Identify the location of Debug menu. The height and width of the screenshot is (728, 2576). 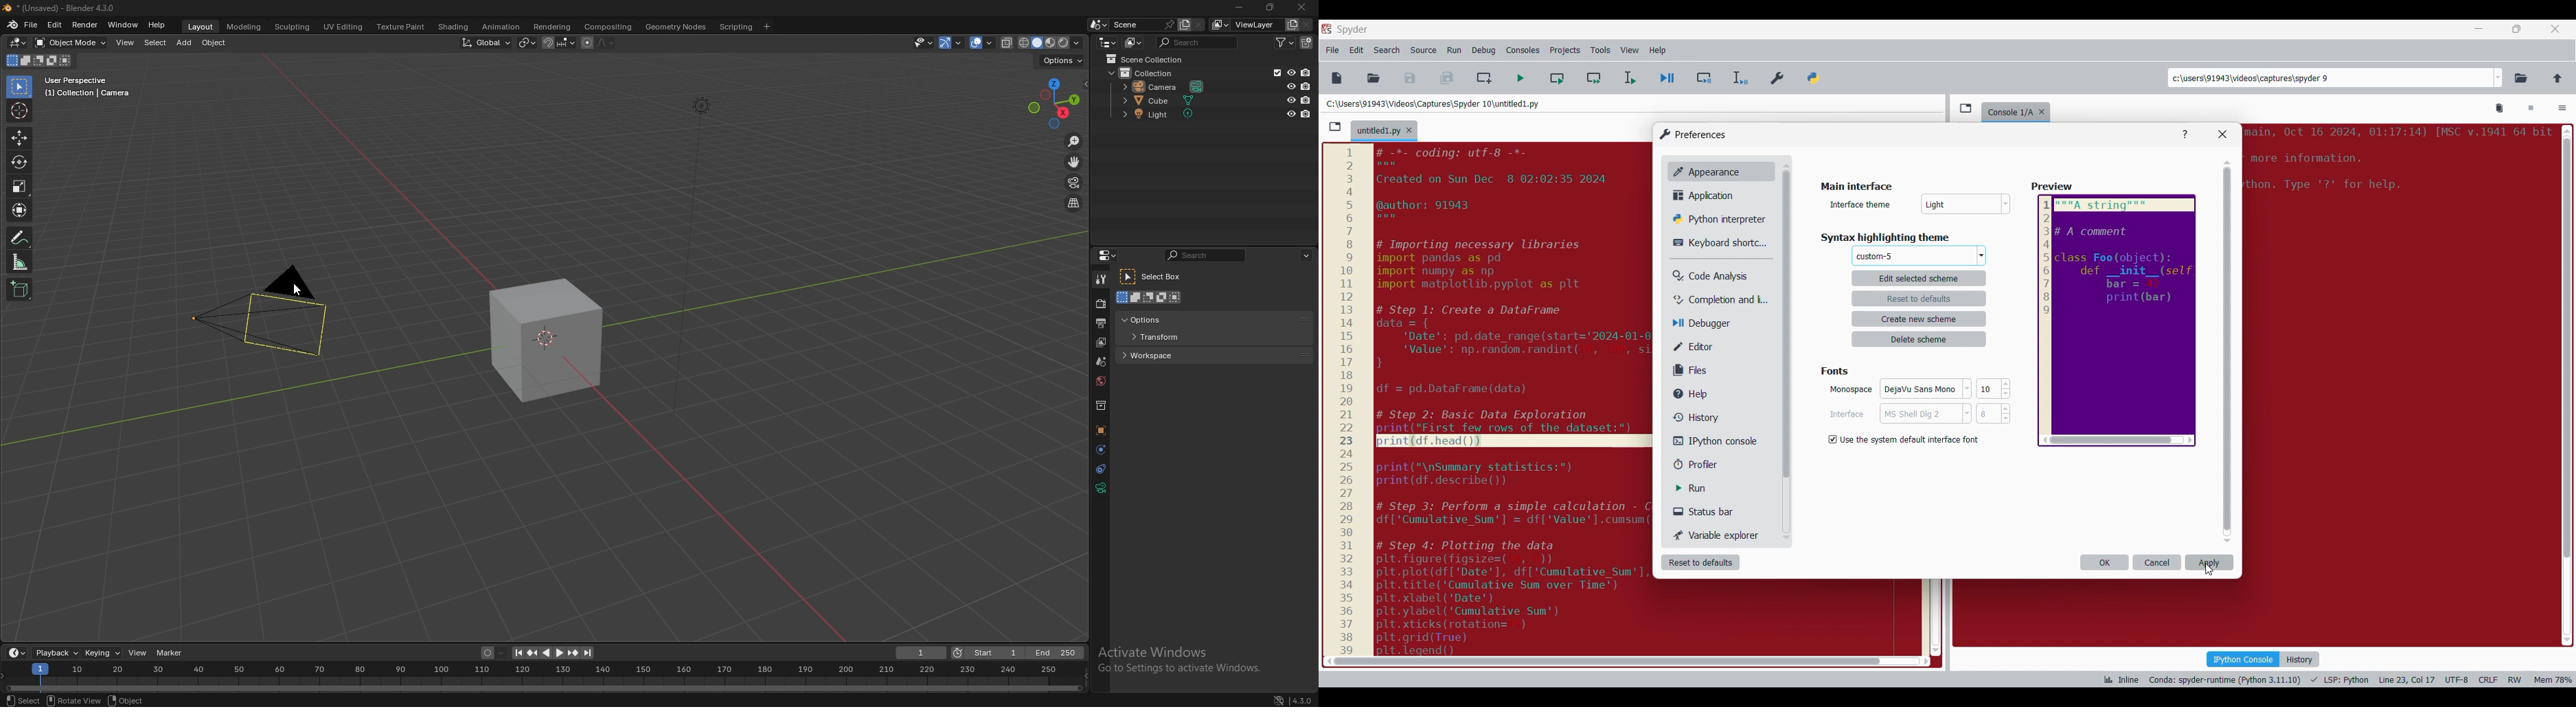
(1484, 50).